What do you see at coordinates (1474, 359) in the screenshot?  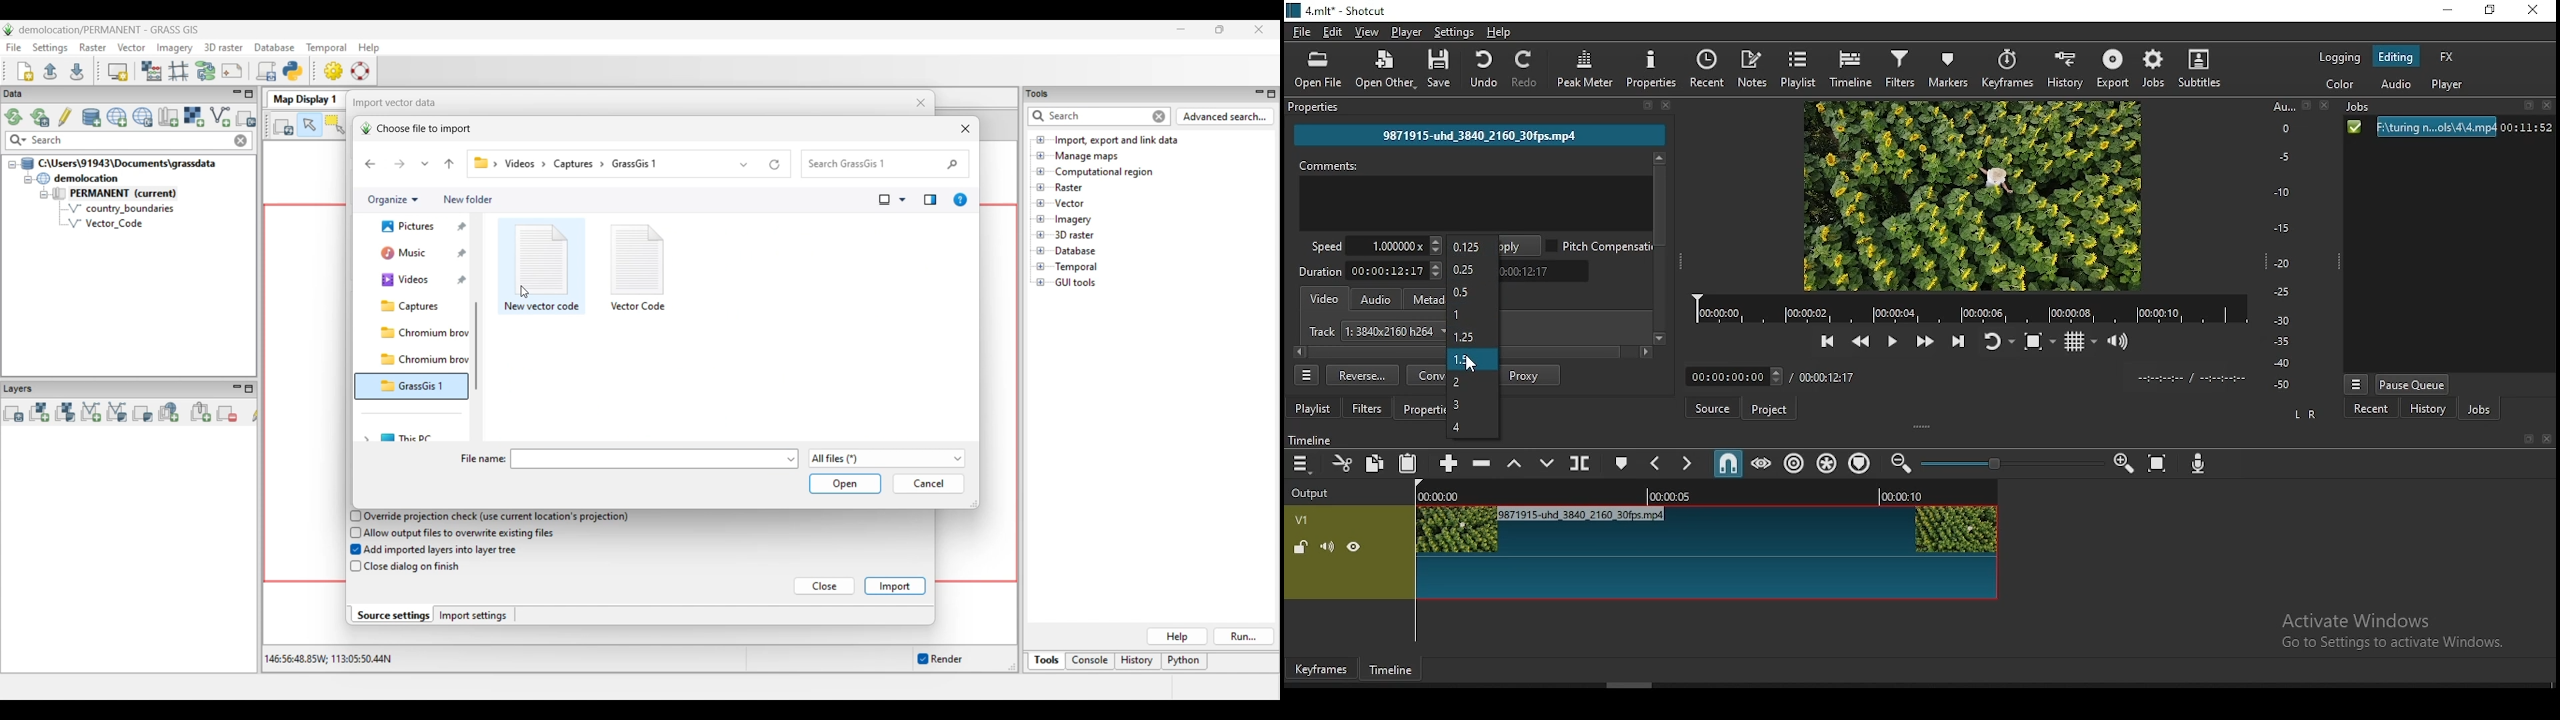 I see `1.5` at bounding box center [1474, 359].